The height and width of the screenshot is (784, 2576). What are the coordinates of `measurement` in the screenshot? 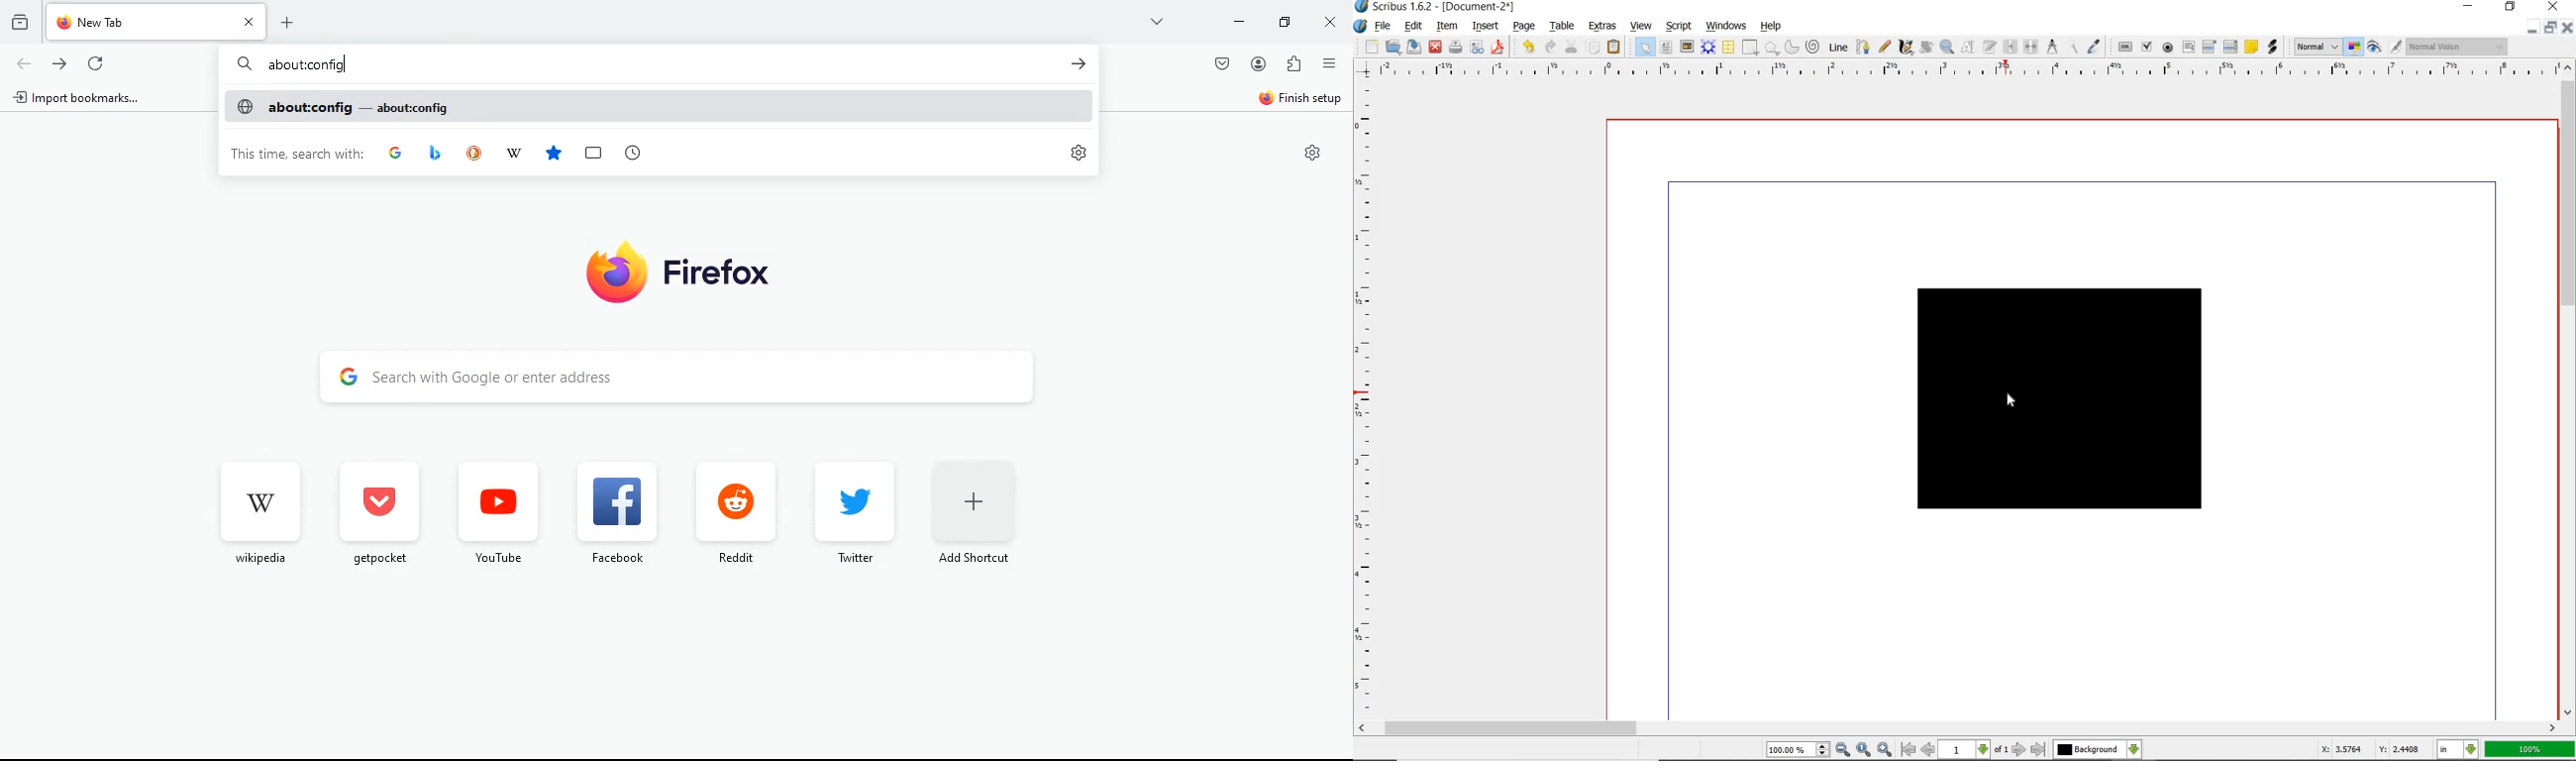 It's located at (2054, 48).